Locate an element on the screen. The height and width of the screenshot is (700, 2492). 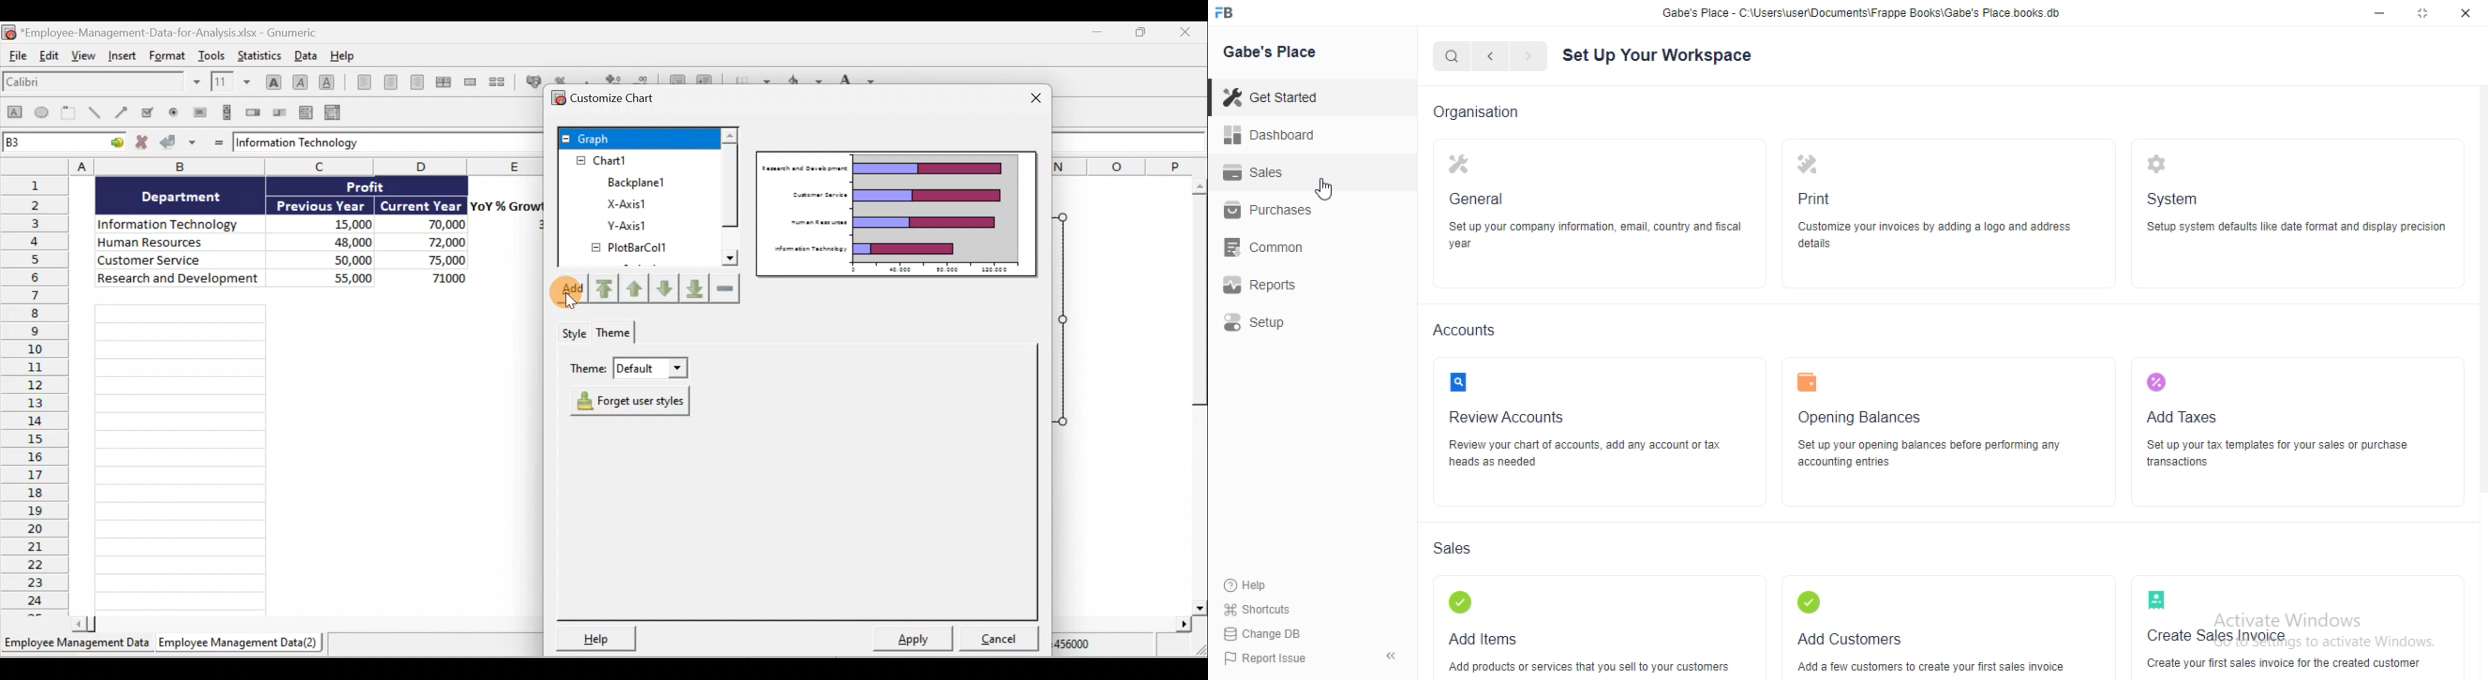
Create a rectangle object is located at coordinates (14, 115).